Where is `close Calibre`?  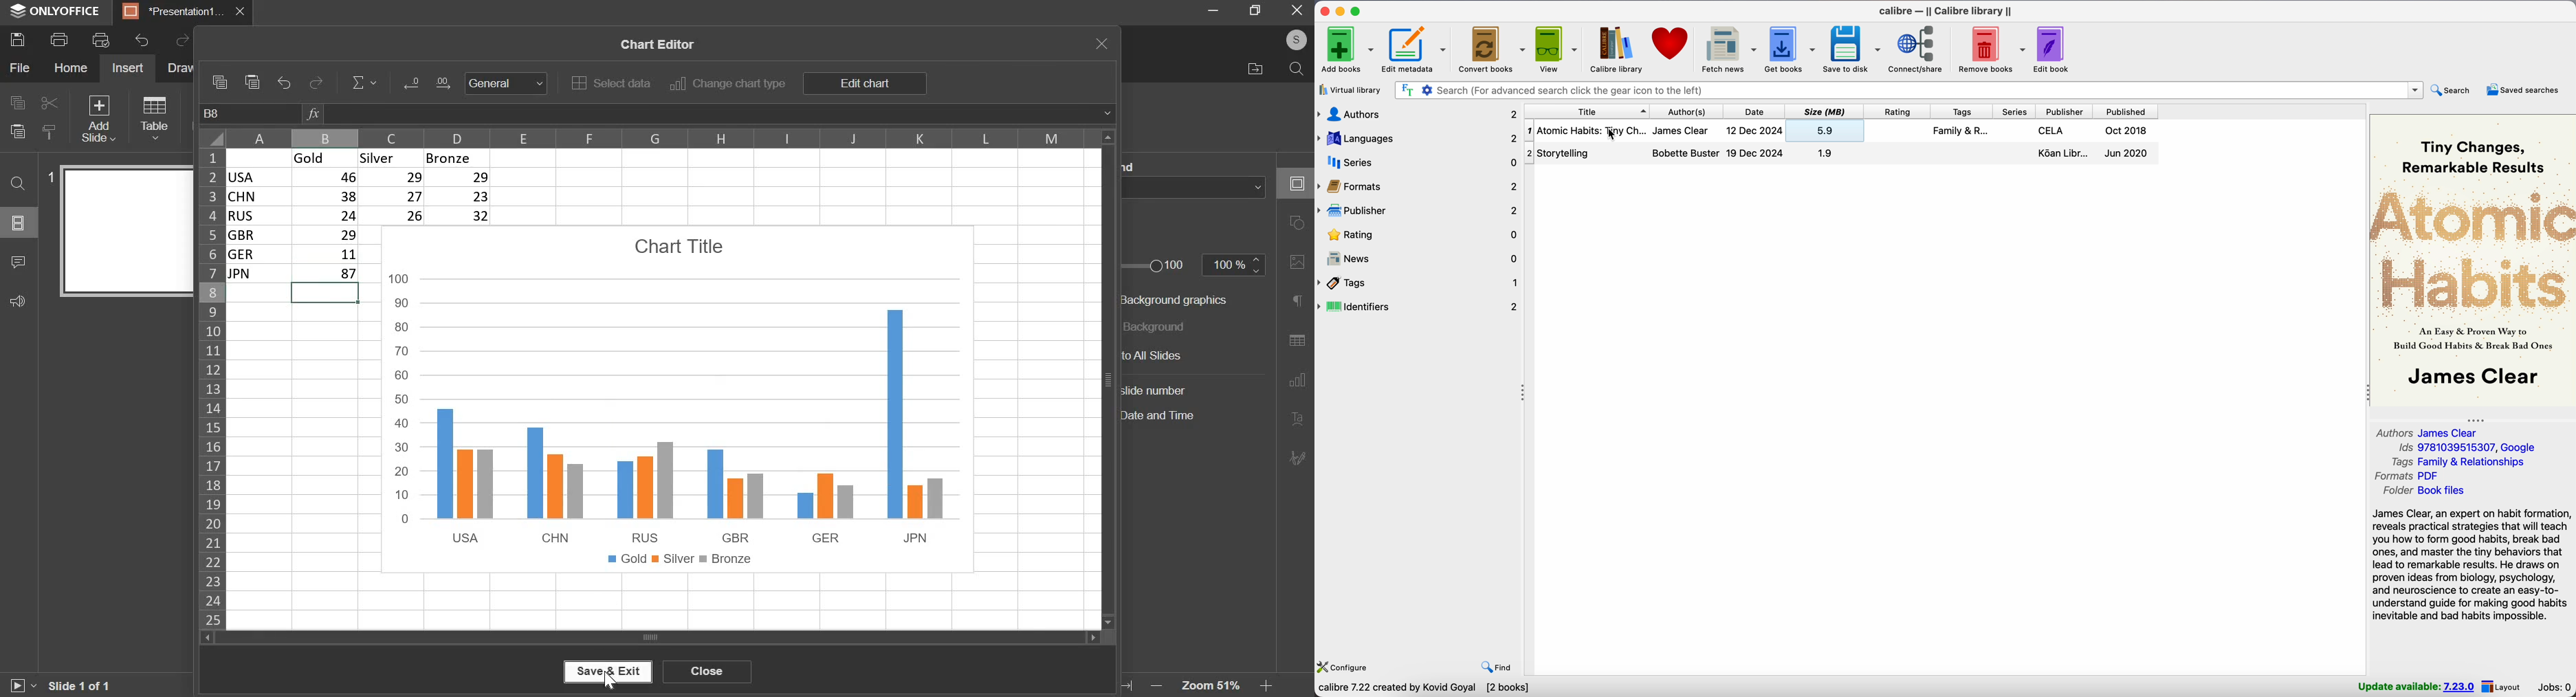
close Calibre is located at coordinates (1323, 10).